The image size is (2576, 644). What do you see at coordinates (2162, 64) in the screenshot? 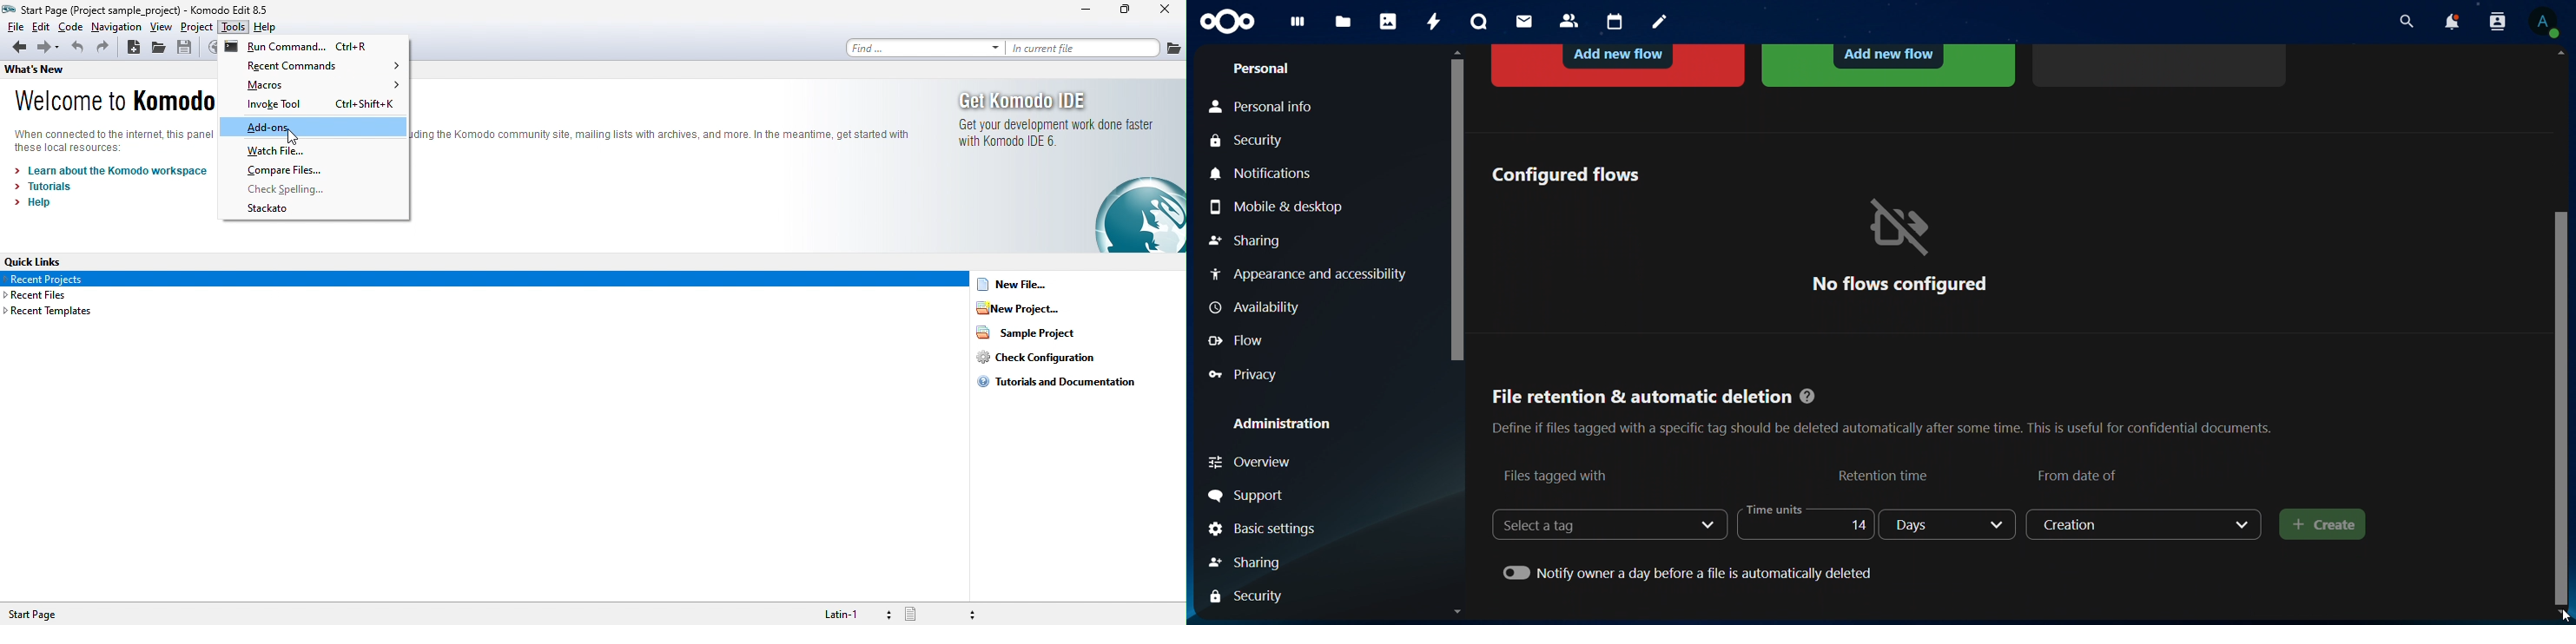
I see `add more flows` at bounding box center [2162, 64].